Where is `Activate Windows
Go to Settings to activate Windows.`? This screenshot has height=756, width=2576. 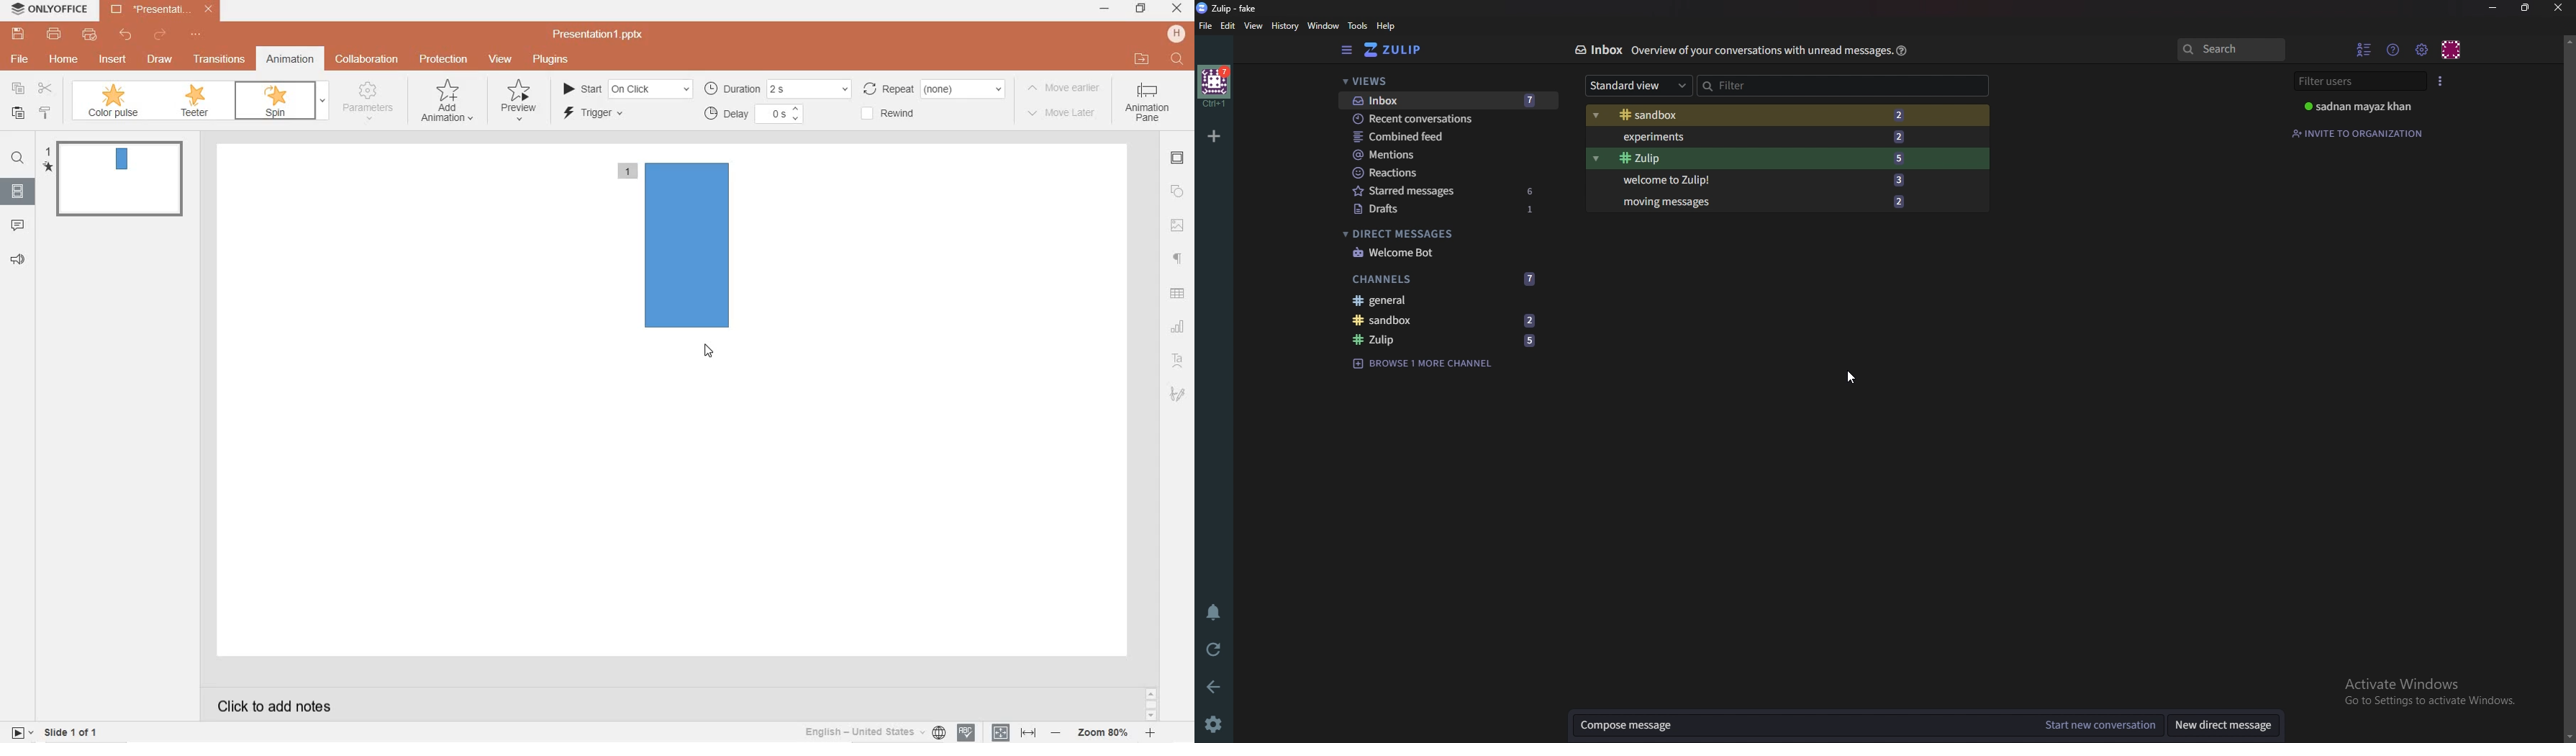
Activate Windows
Go to Settings to activate Windows. is located at coordinates (2434, 693).